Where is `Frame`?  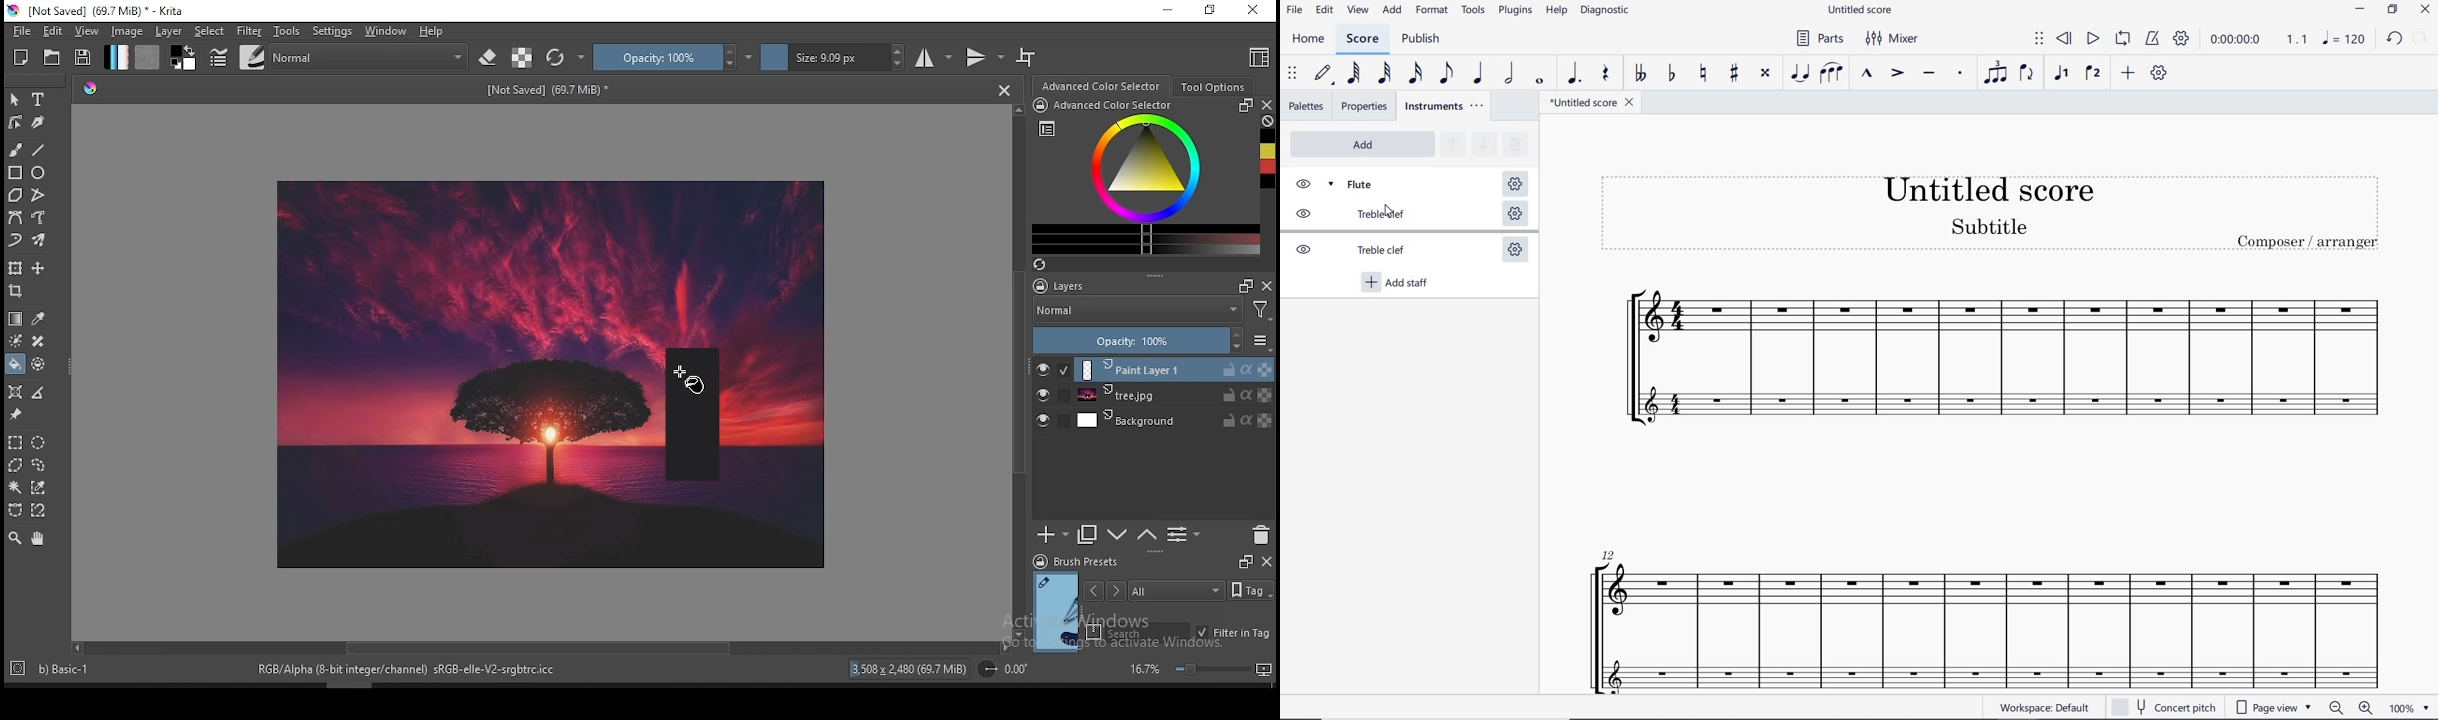
Frame is located at coordinates (1243, 285).